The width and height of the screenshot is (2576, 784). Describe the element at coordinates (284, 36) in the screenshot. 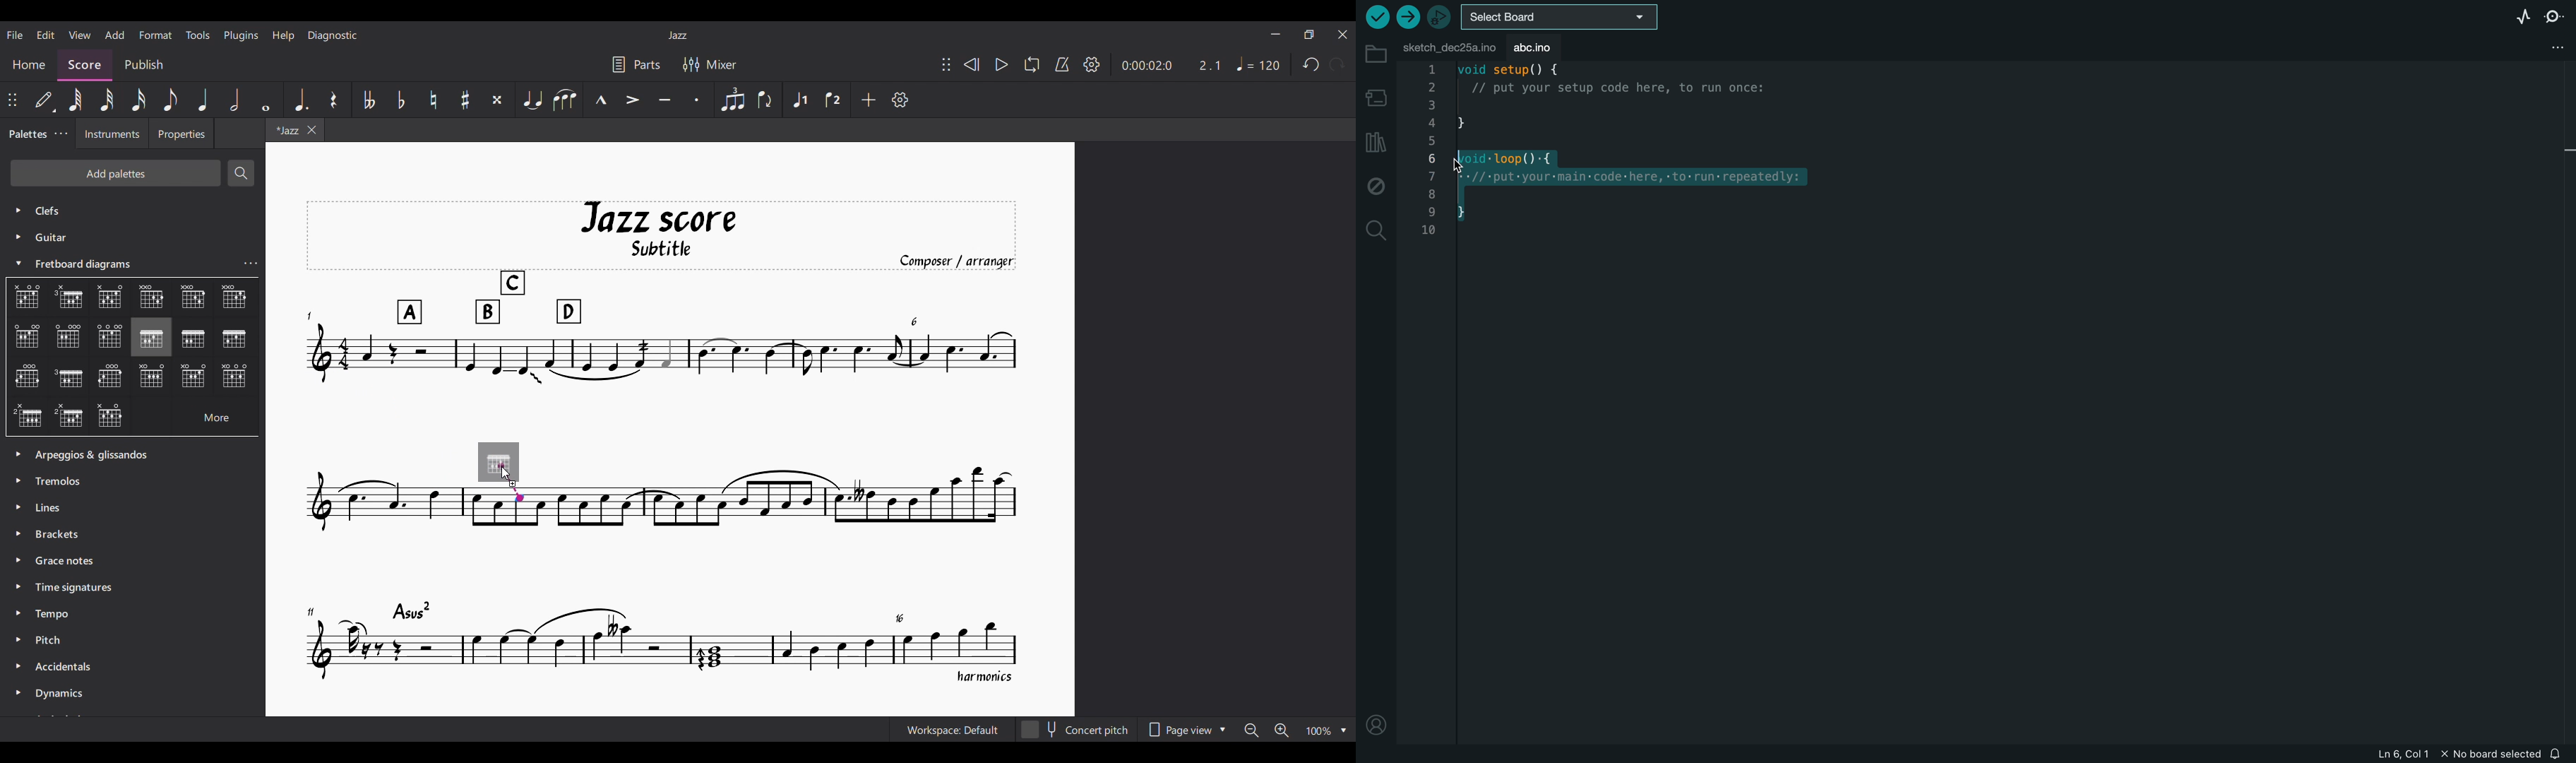

I see `Help menu` at that location.